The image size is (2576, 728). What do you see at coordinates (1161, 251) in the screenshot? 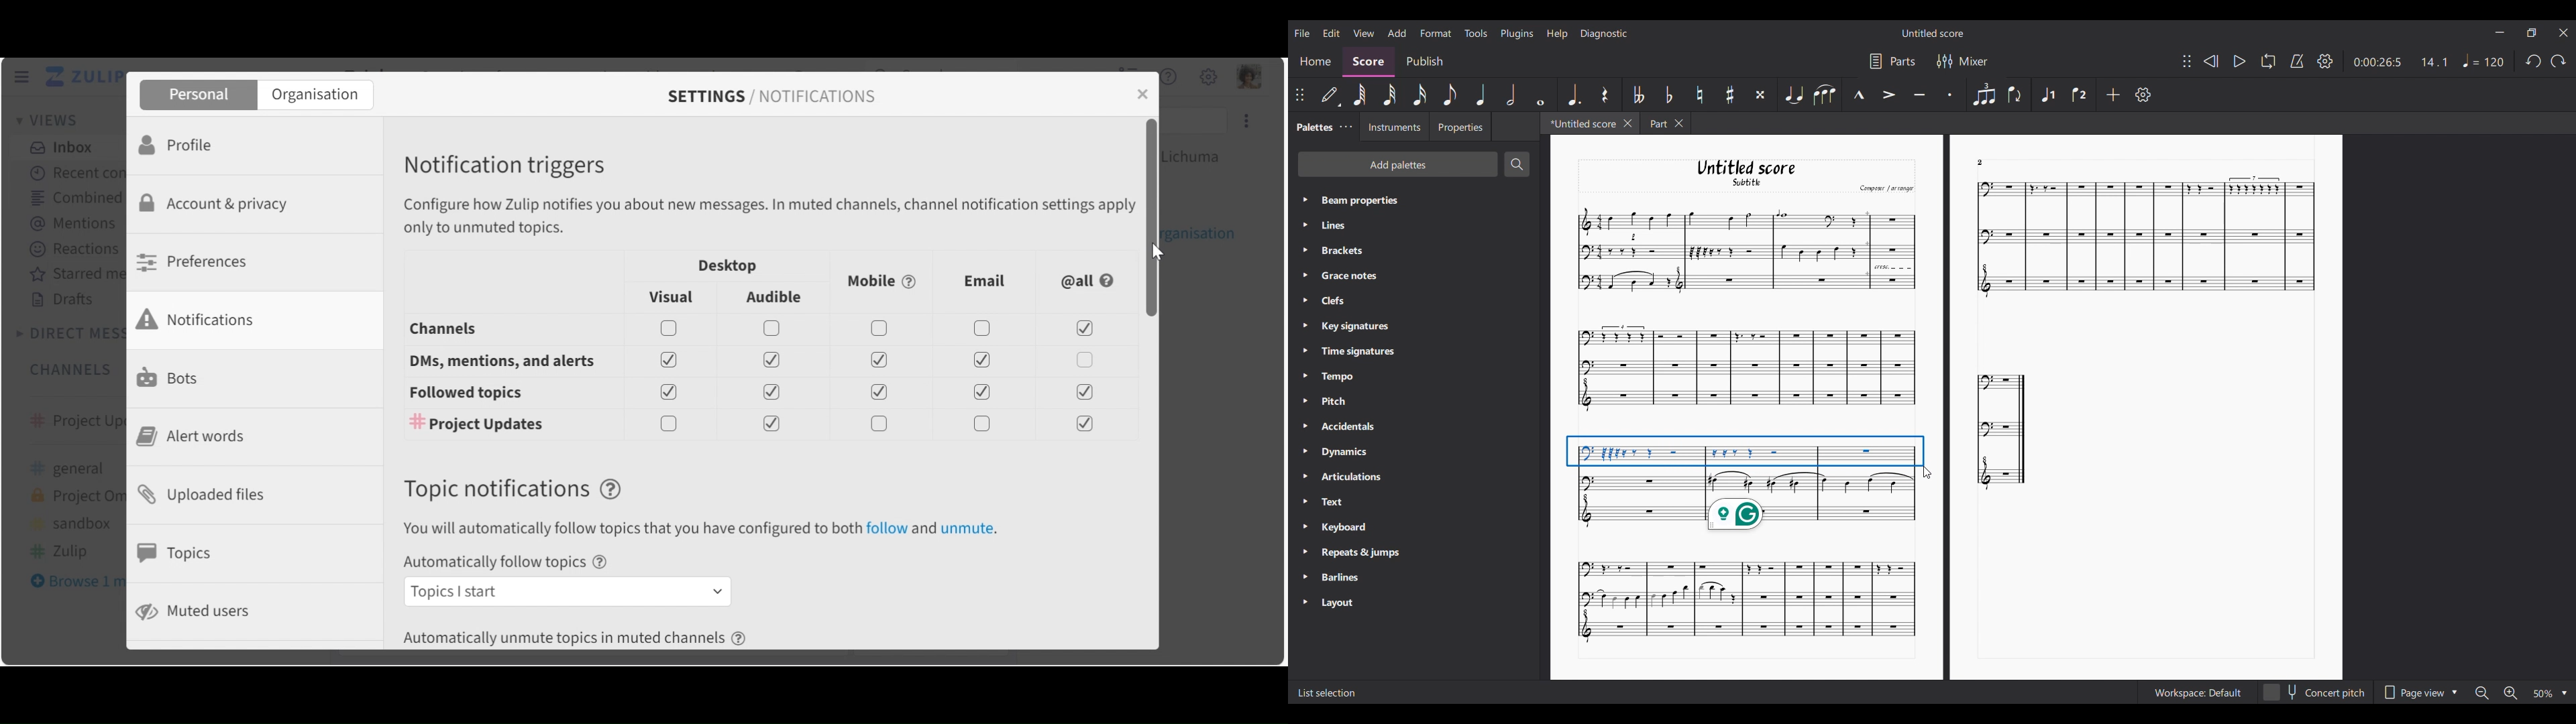
I see `cursor` at bounding box center [1161, 251].